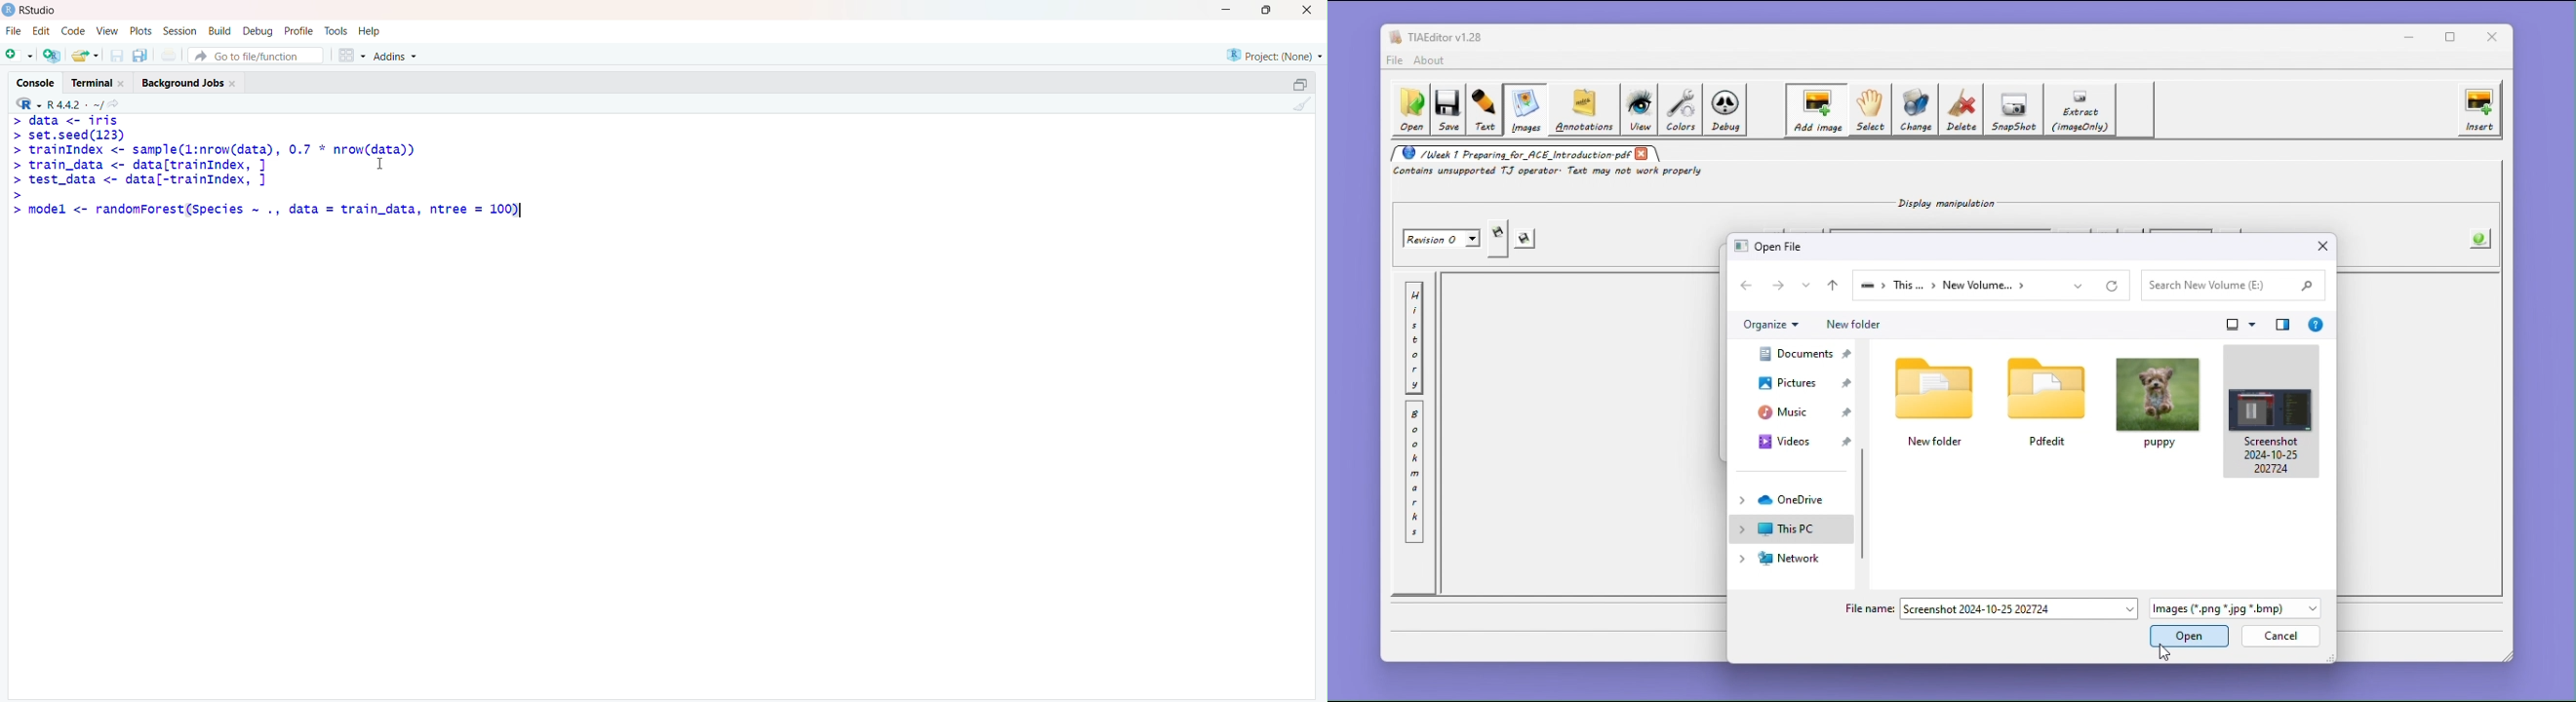 Image resolution: width=2576 pixels, height=728 pixels. Describe the element at coordinates (53, 53) in the screenshot. I see `Create a project` at that location.